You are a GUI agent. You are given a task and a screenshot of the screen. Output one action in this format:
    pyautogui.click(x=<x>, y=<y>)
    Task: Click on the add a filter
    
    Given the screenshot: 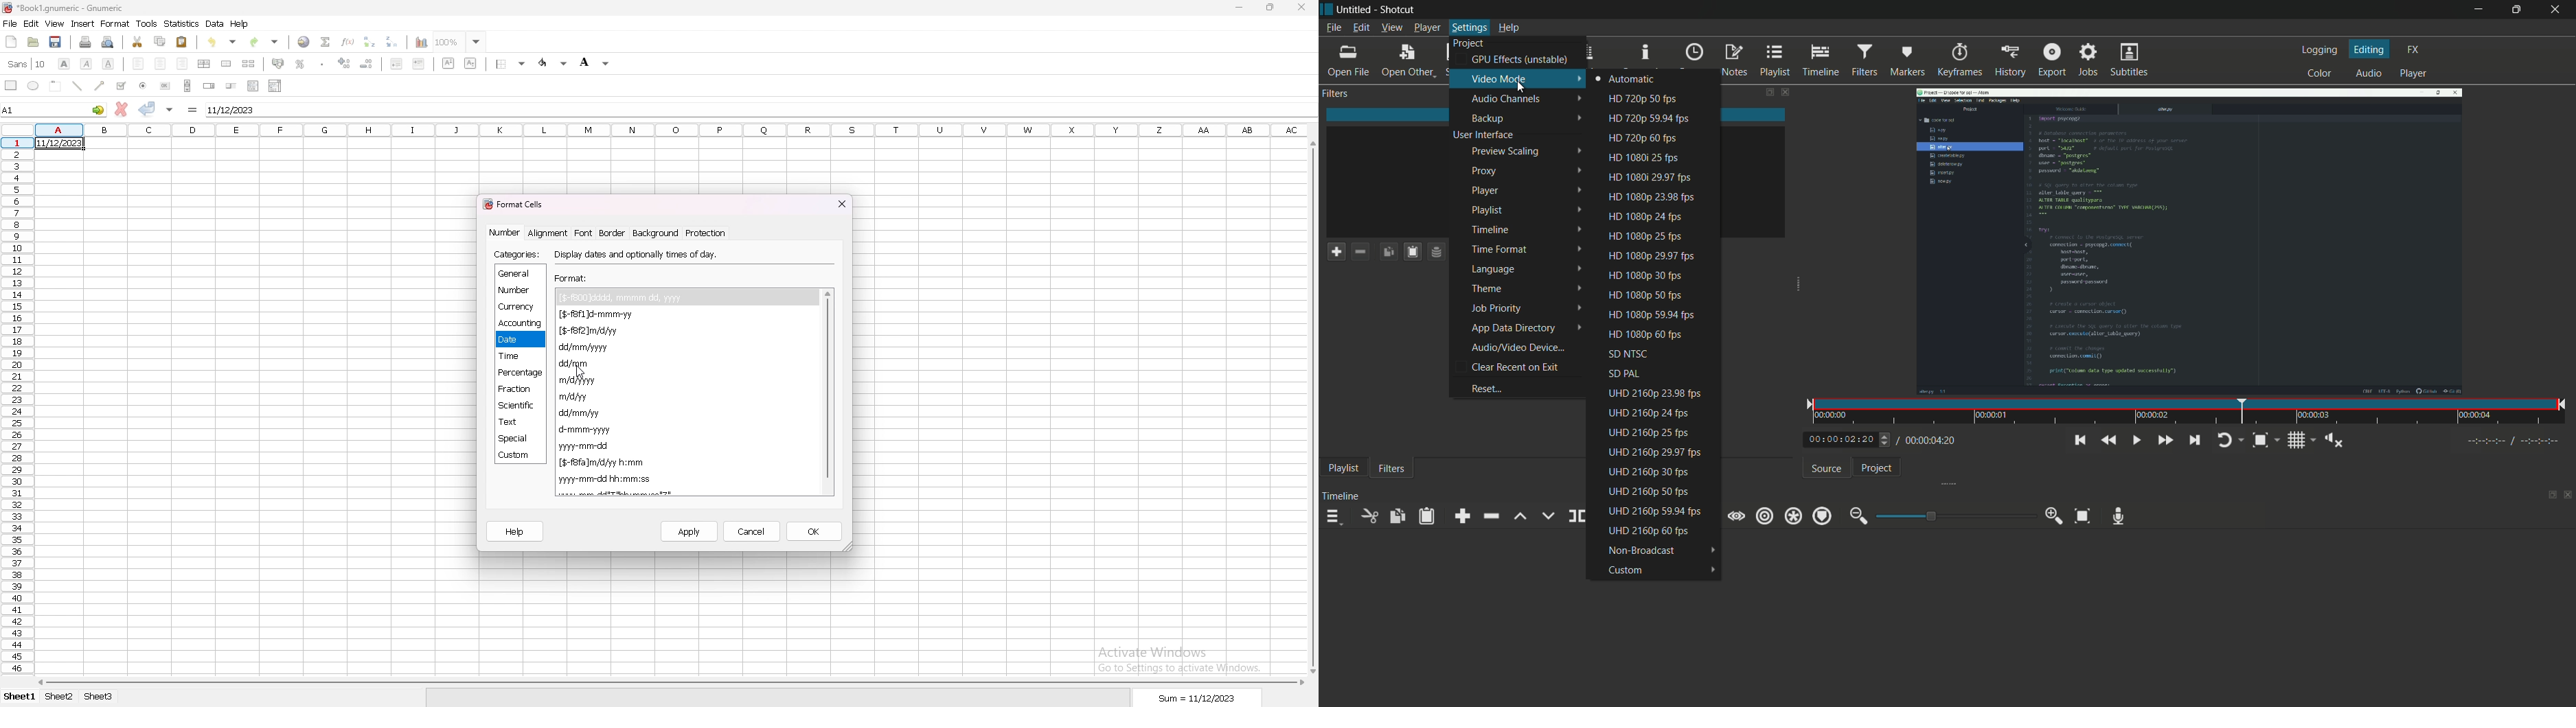 What is the action you would take?
    pyautogui.click(x=1336, y=252)
    